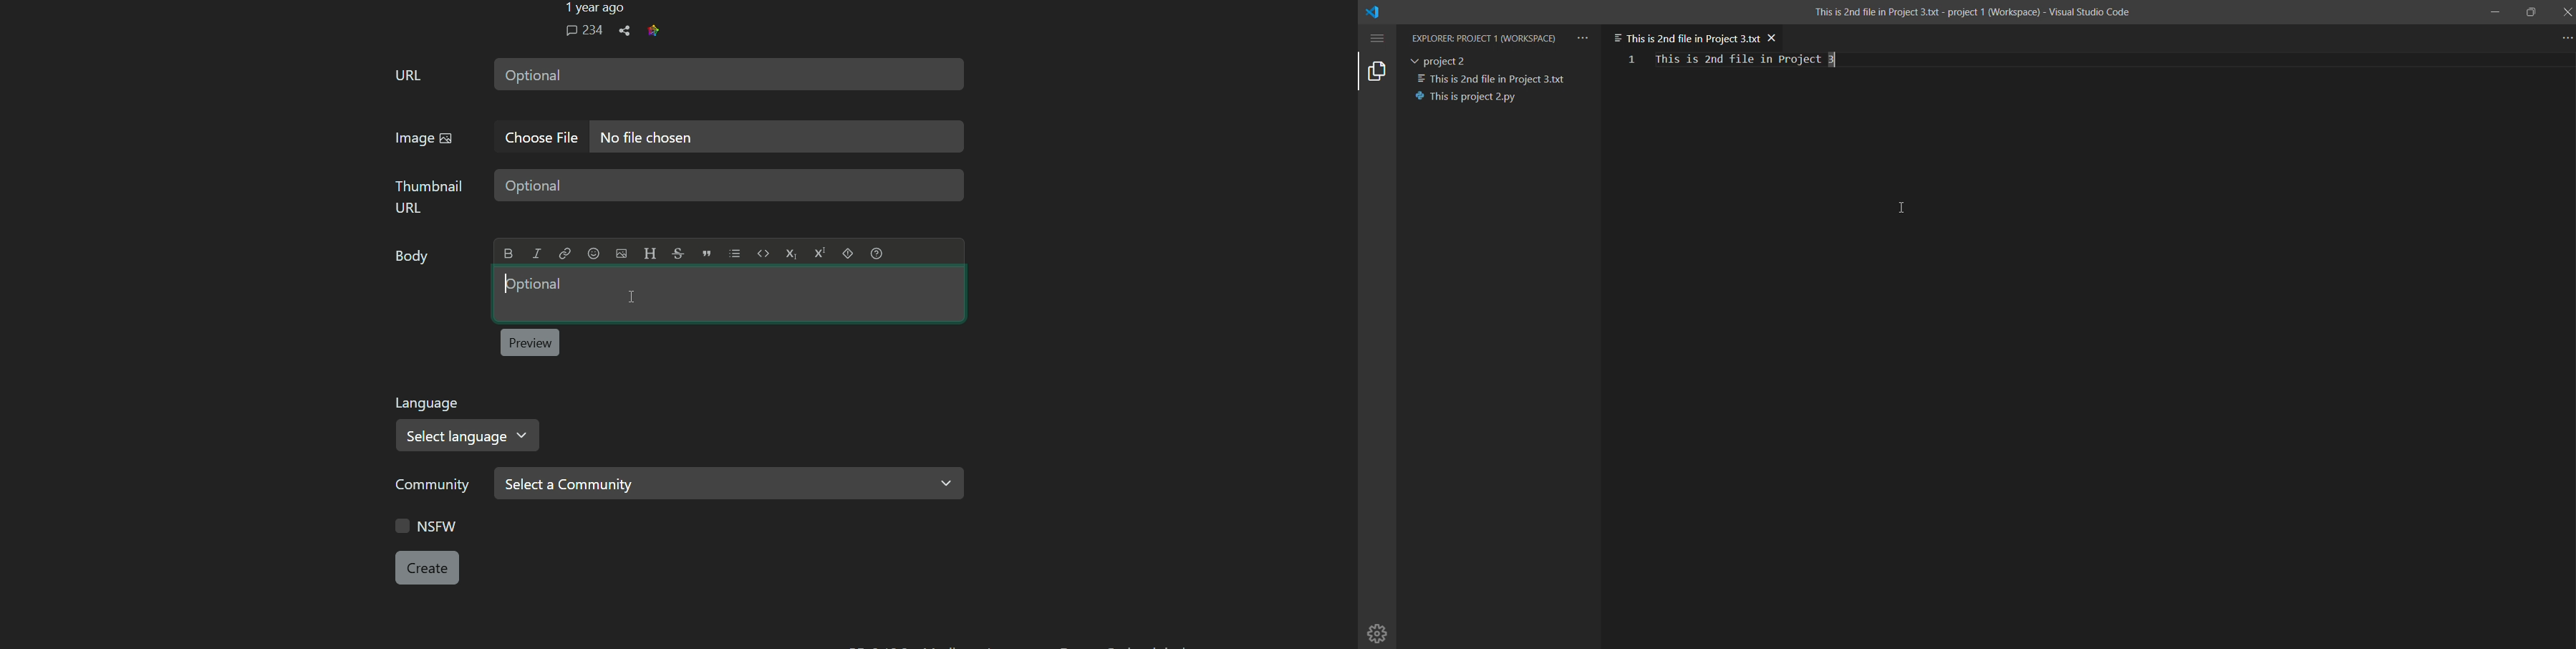 Image resolution: width=2576 pixels, height=672 pixels. What do you see at coordinates (763, 253) in the screenshot?
I see `Code` at bounding box center [763, 253].